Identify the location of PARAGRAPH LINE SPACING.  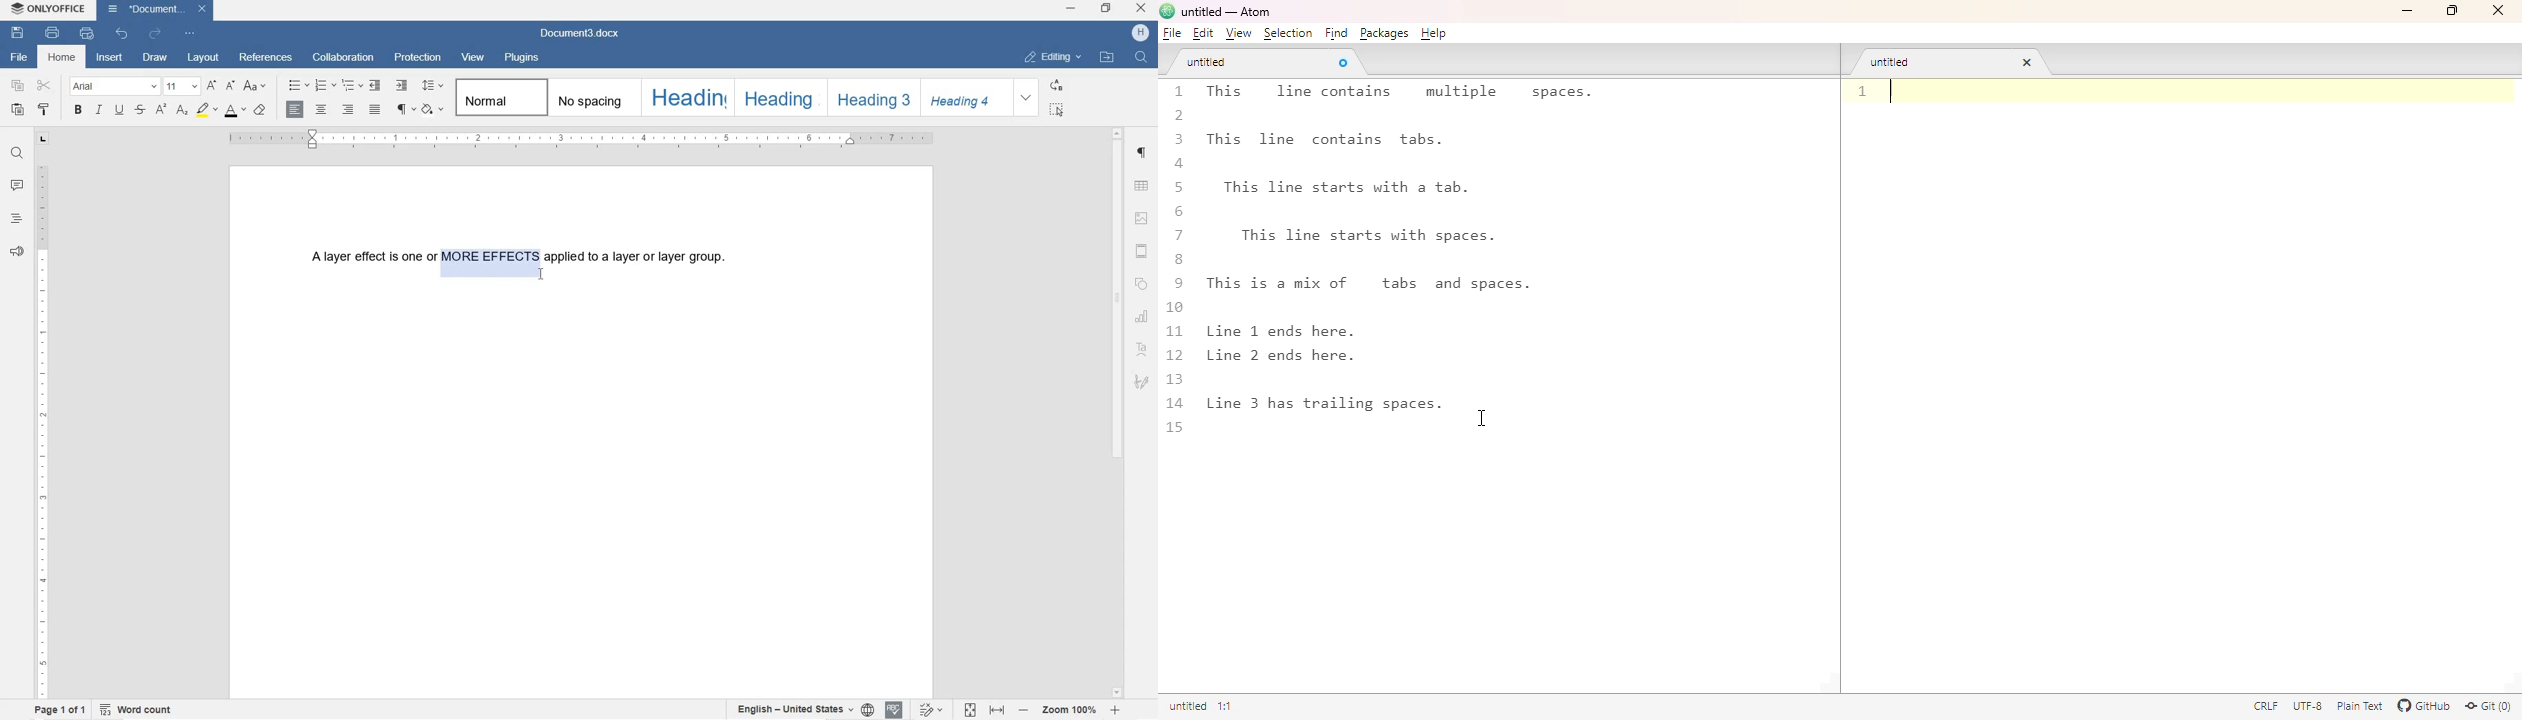
(435, 86).